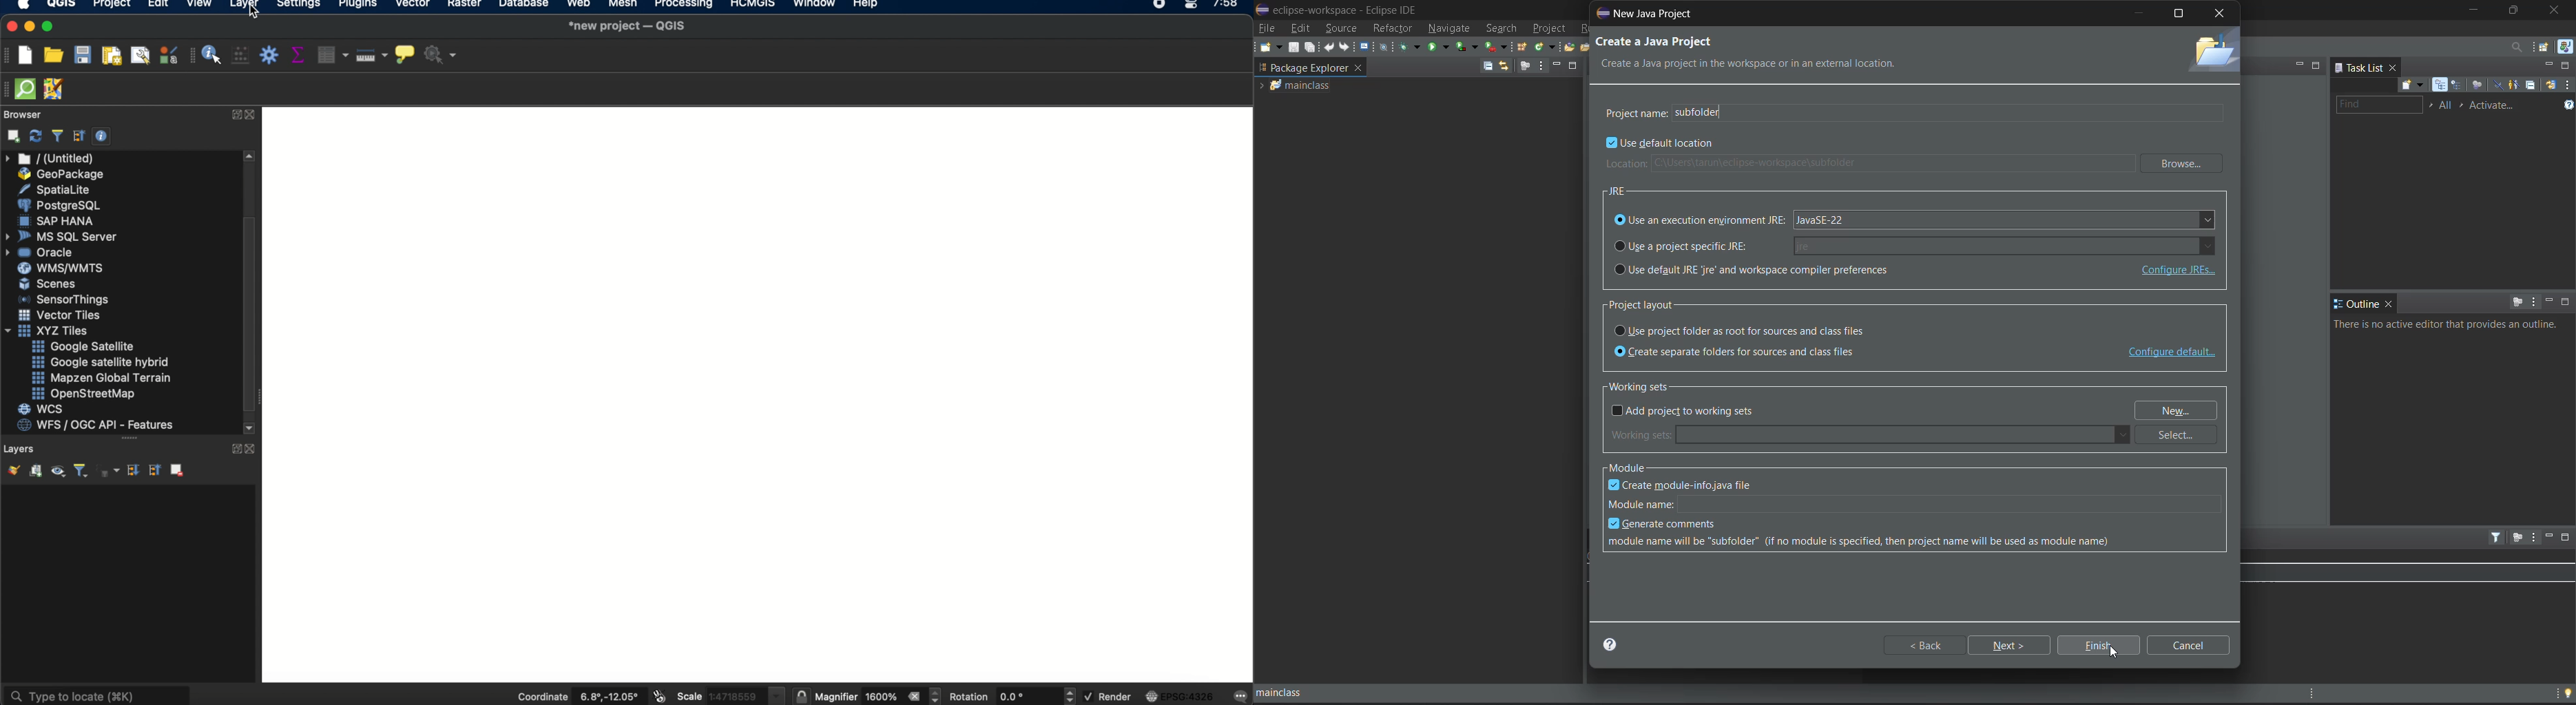 The height and width of the screenshot is (728, 2576). I want to click on filter legend, so click(80, 471).